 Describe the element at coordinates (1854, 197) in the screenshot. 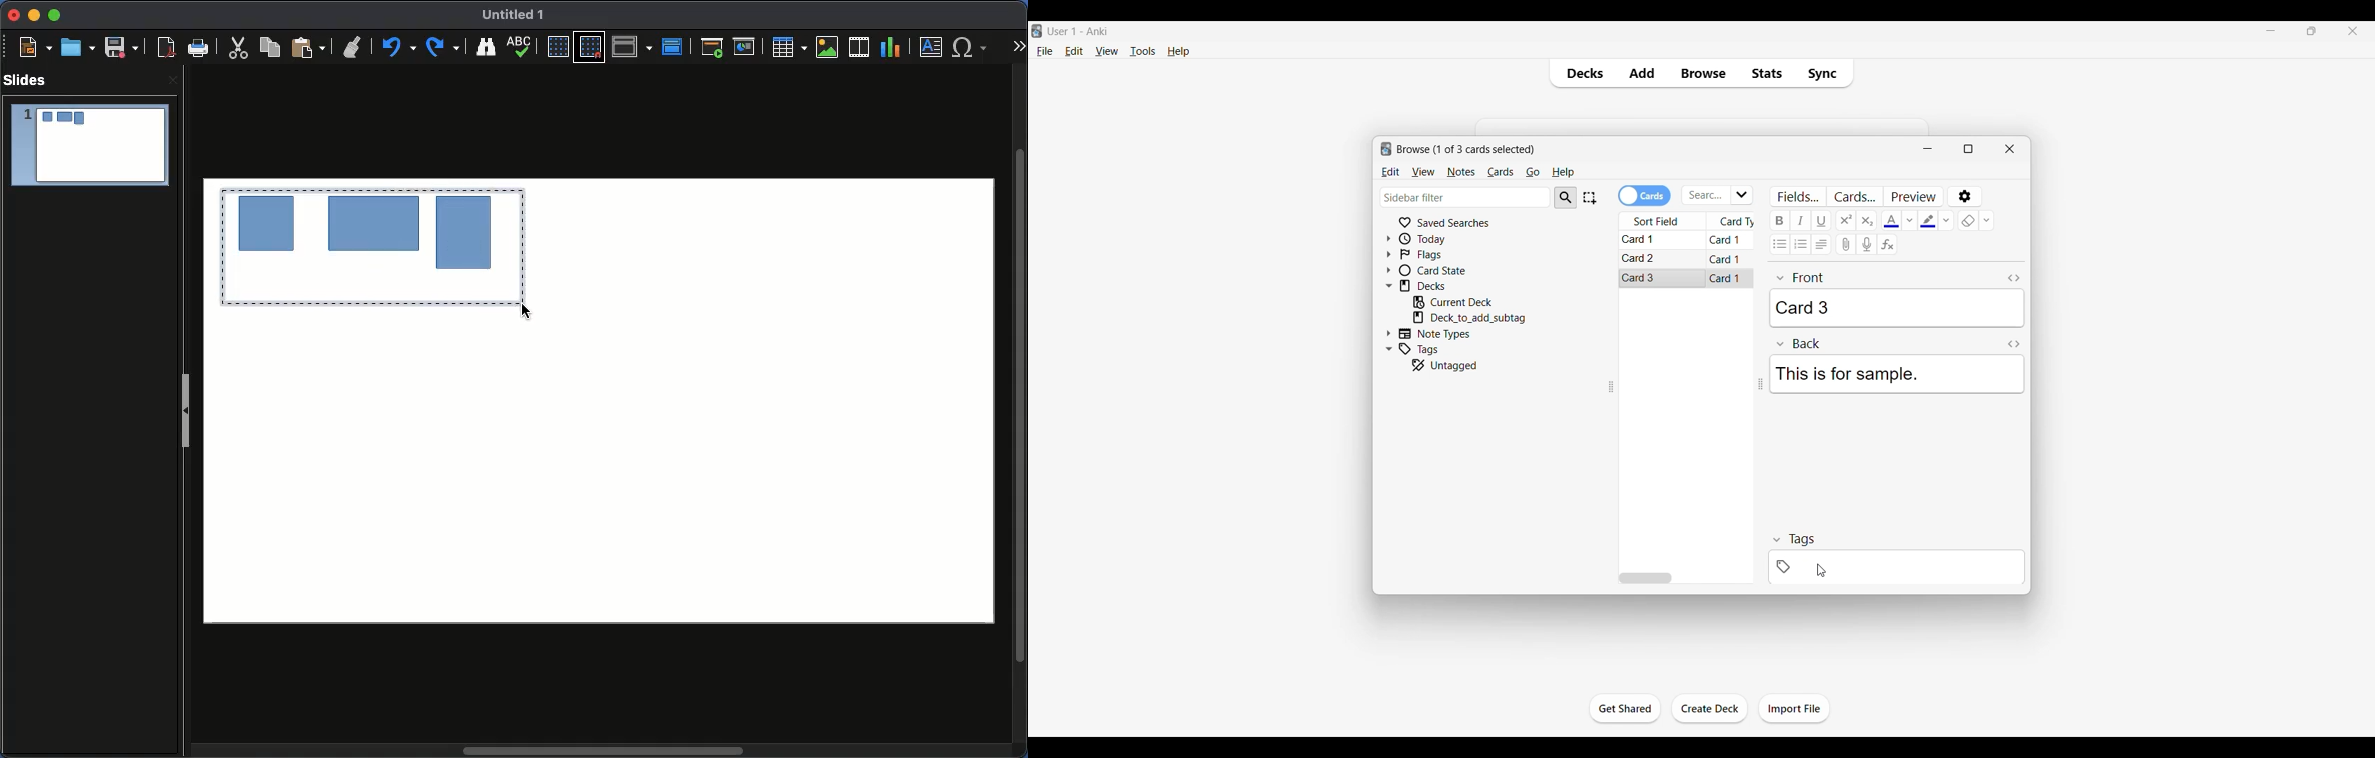

I see `Customize card templates` at that location.